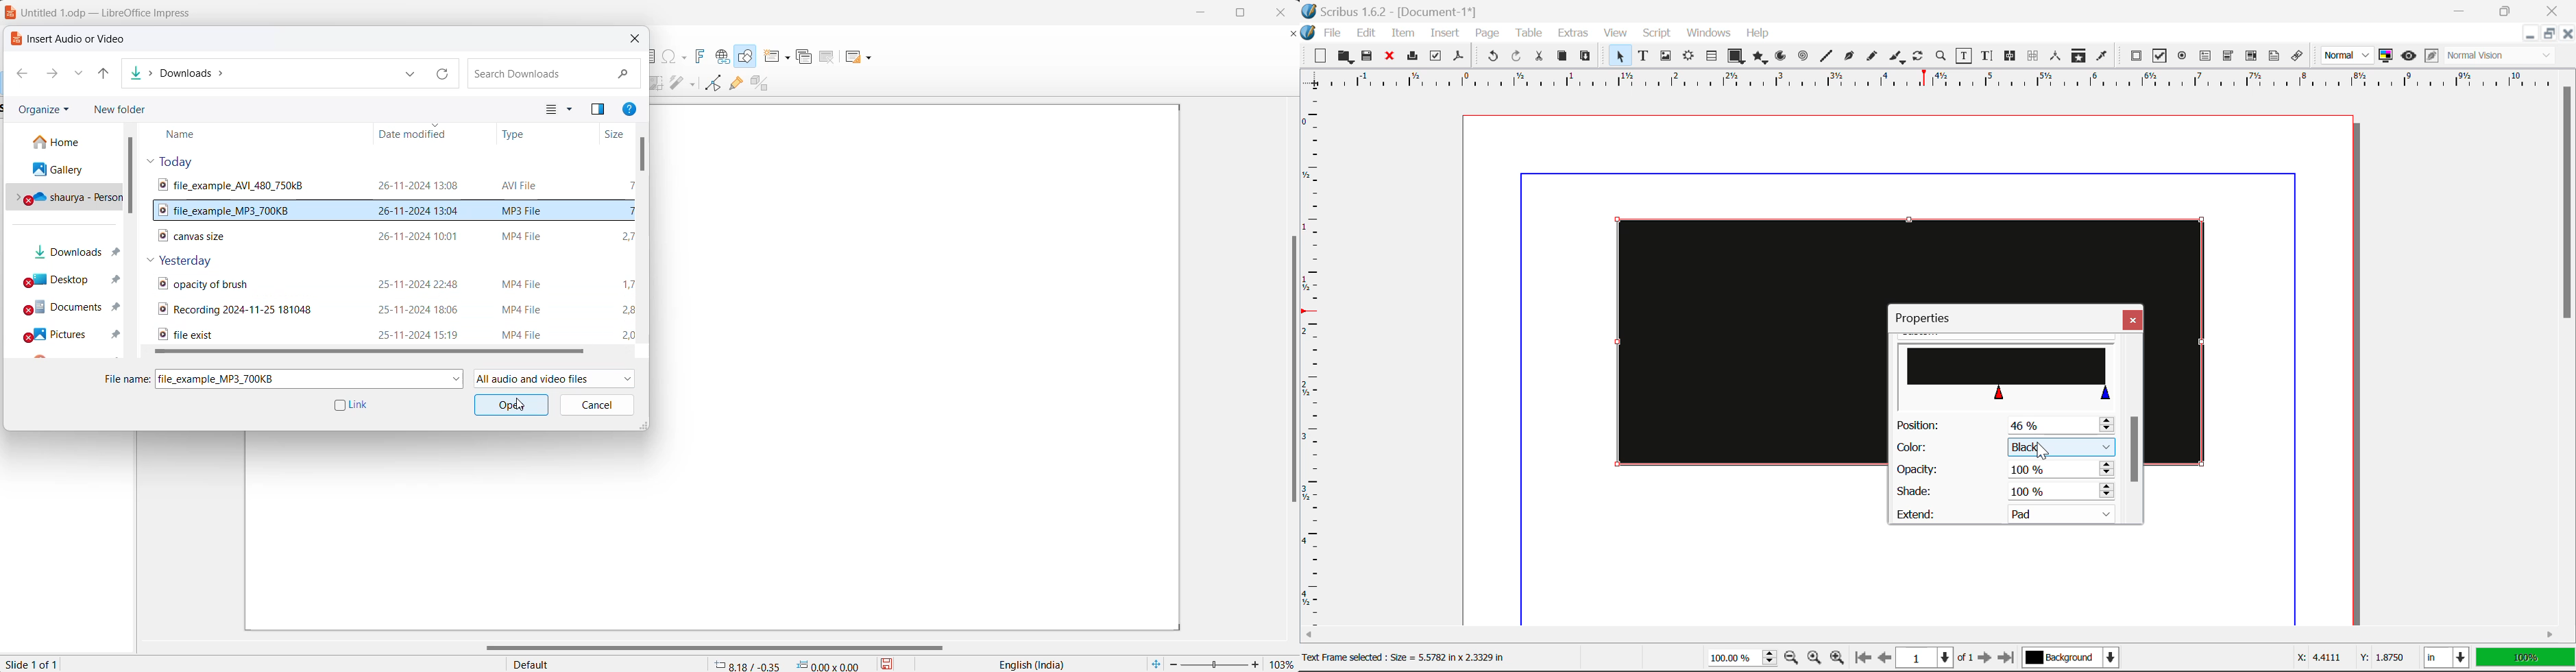 The width and height of the screenshot is (2576, 672). Describe the element at coordinates (1711, 57) in the screenshot. I see `Tables` at that location.